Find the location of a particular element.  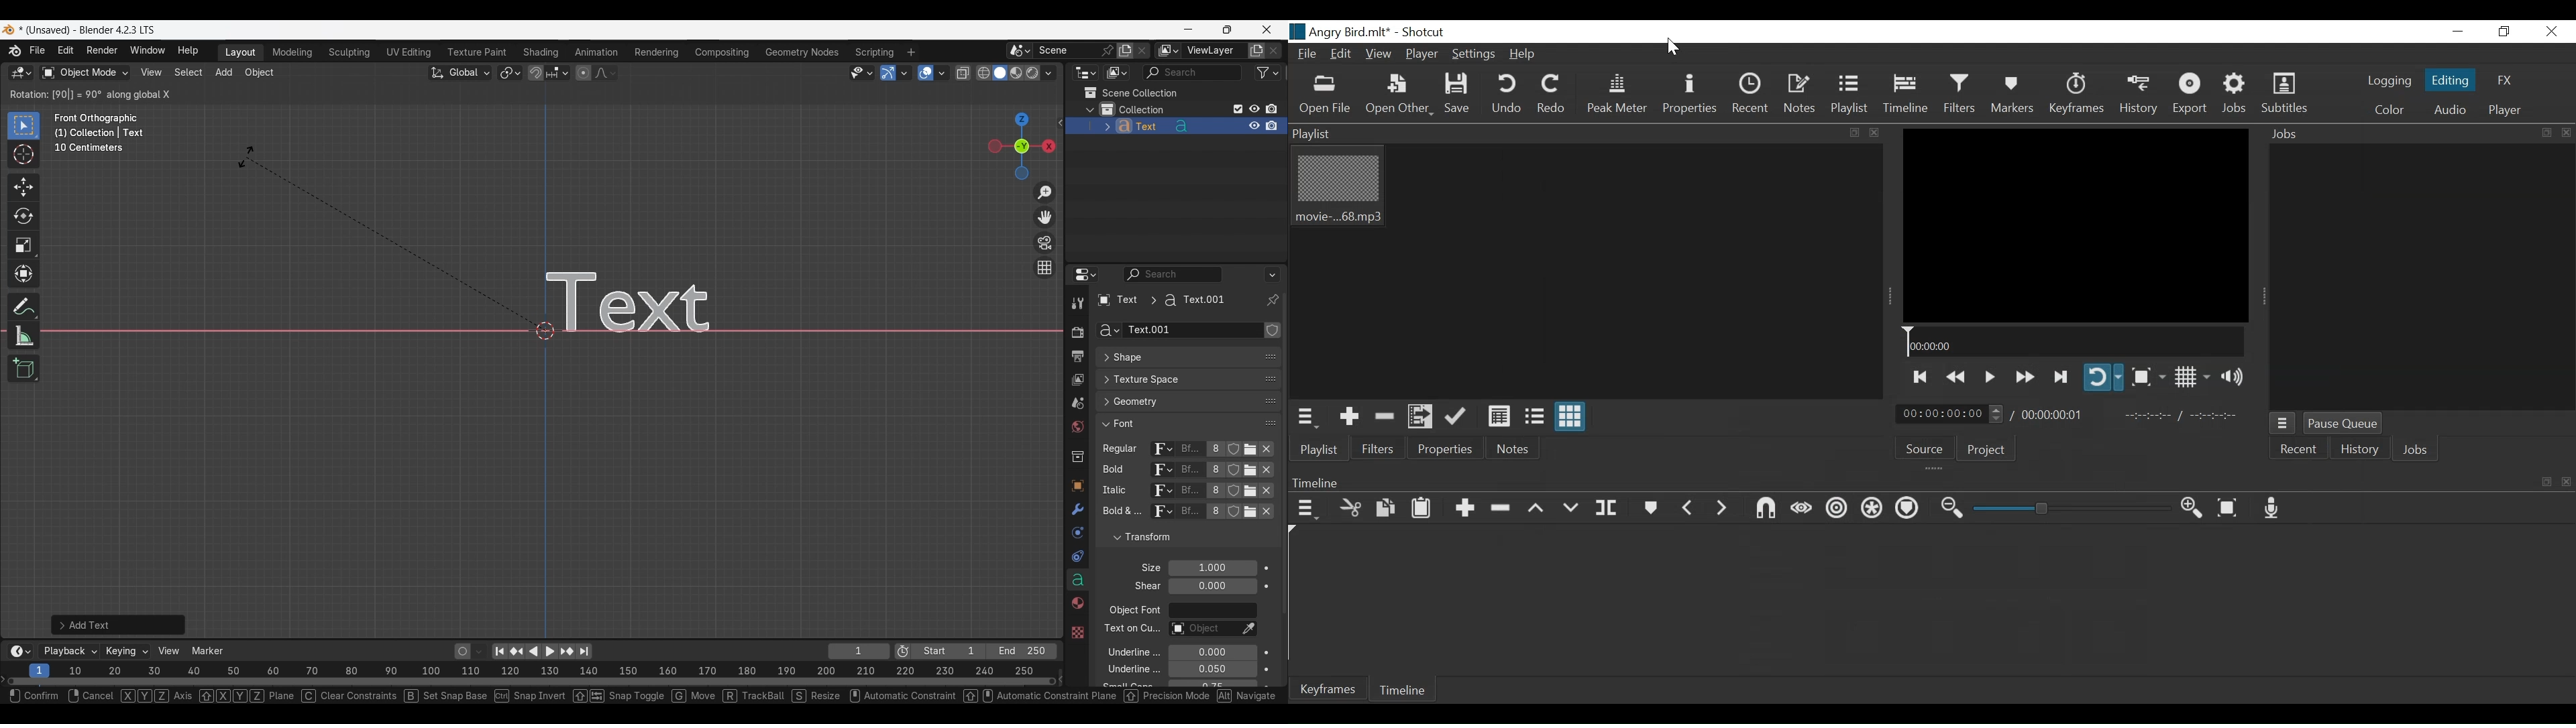

change position is located at coordinates (1271, 377).